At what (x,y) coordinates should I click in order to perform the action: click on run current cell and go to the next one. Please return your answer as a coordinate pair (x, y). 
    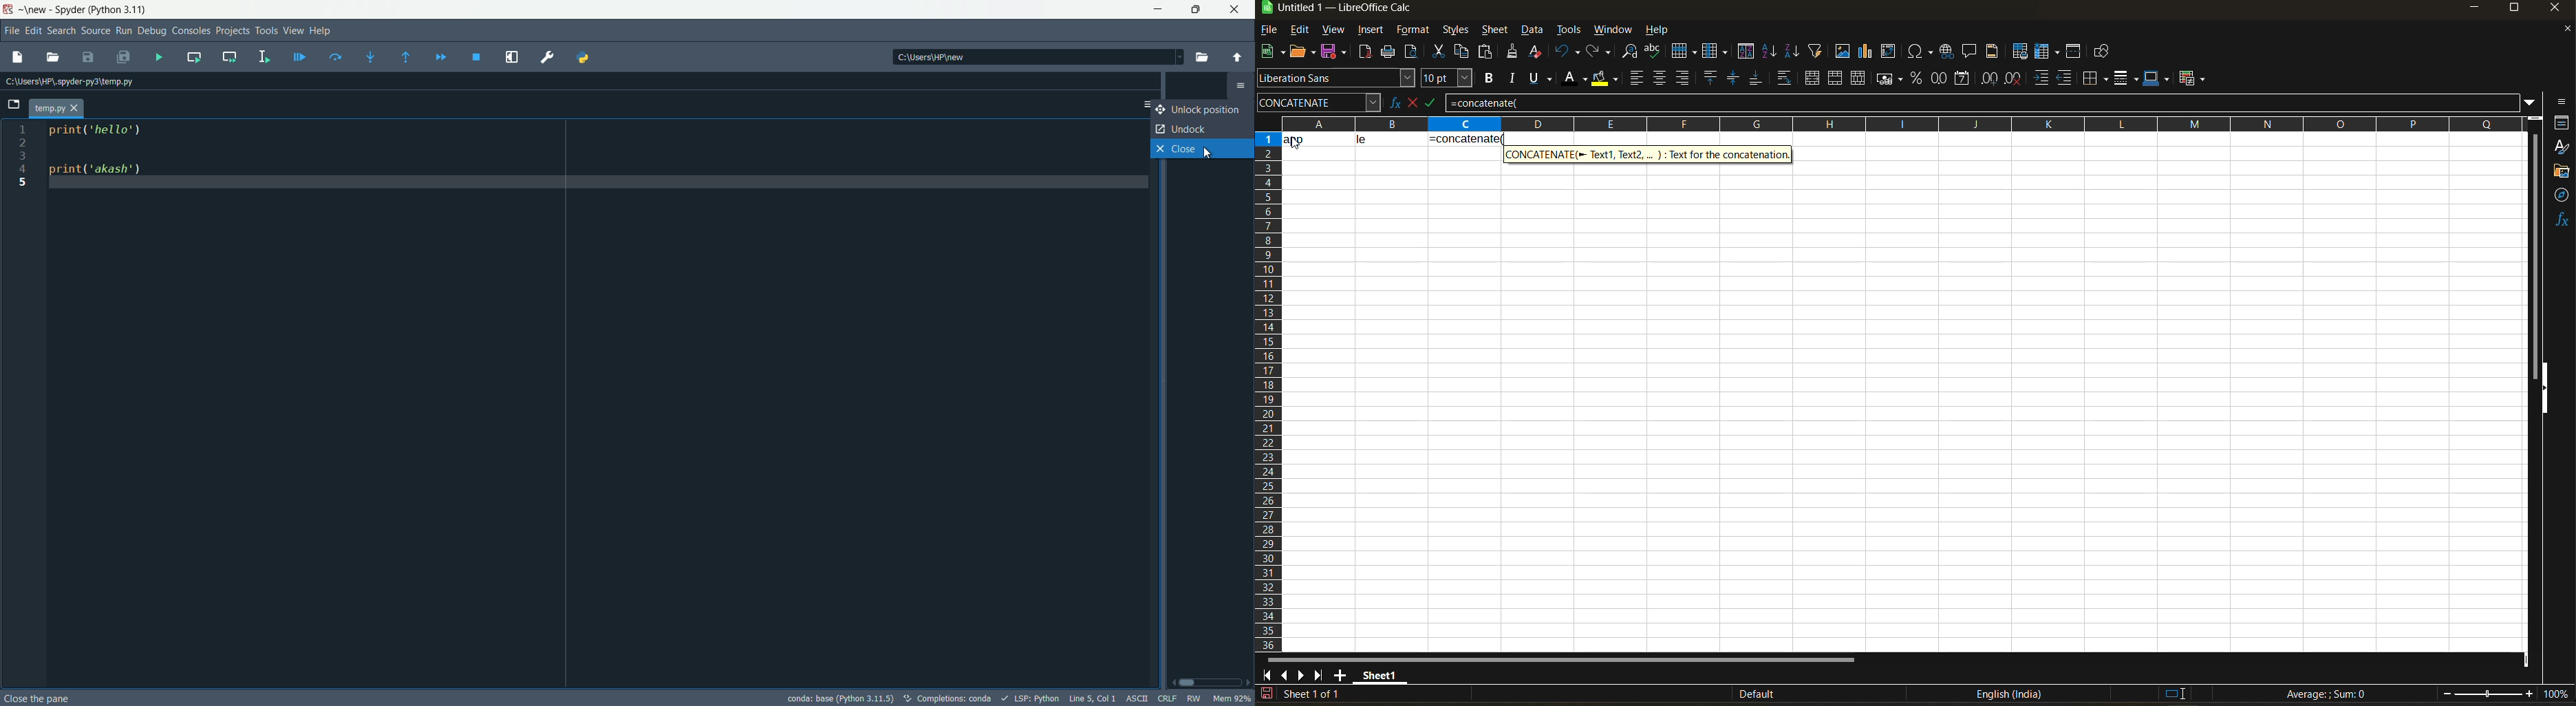
    Looking at the image, I should click on (226, 56).